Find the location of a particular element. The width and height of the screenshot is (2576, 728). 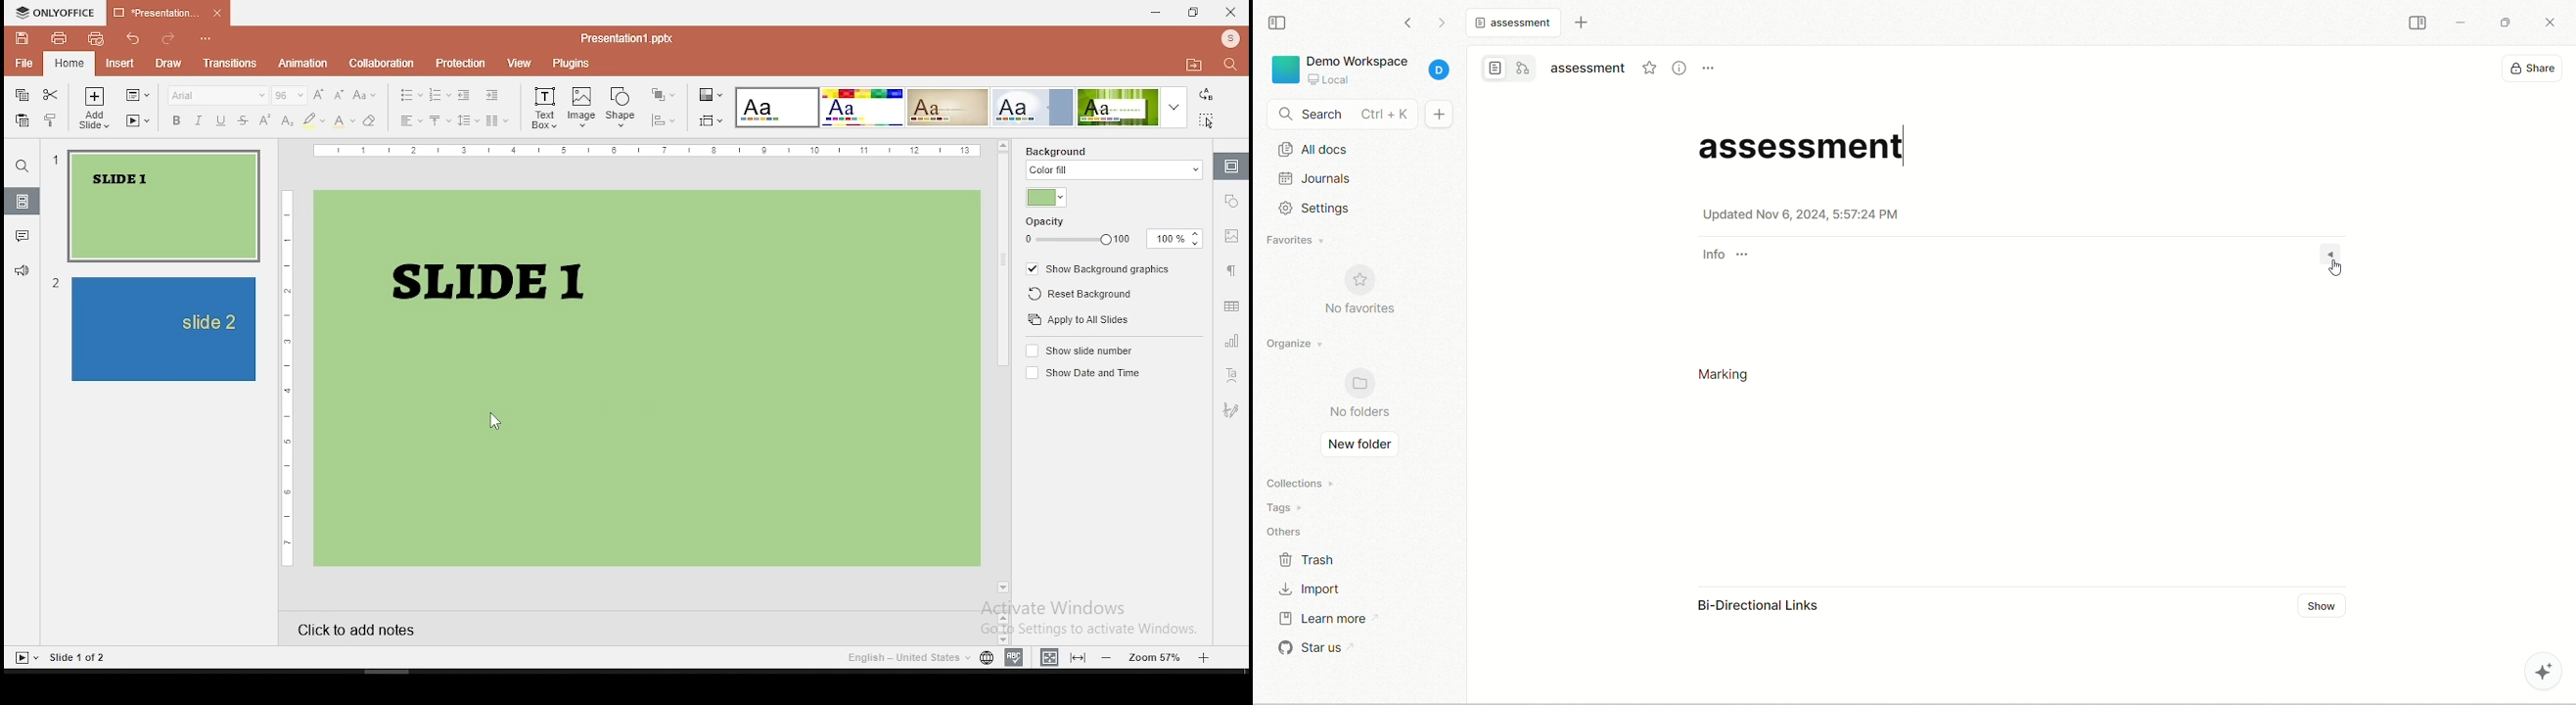

superscript is located at coordinates (264, 118).